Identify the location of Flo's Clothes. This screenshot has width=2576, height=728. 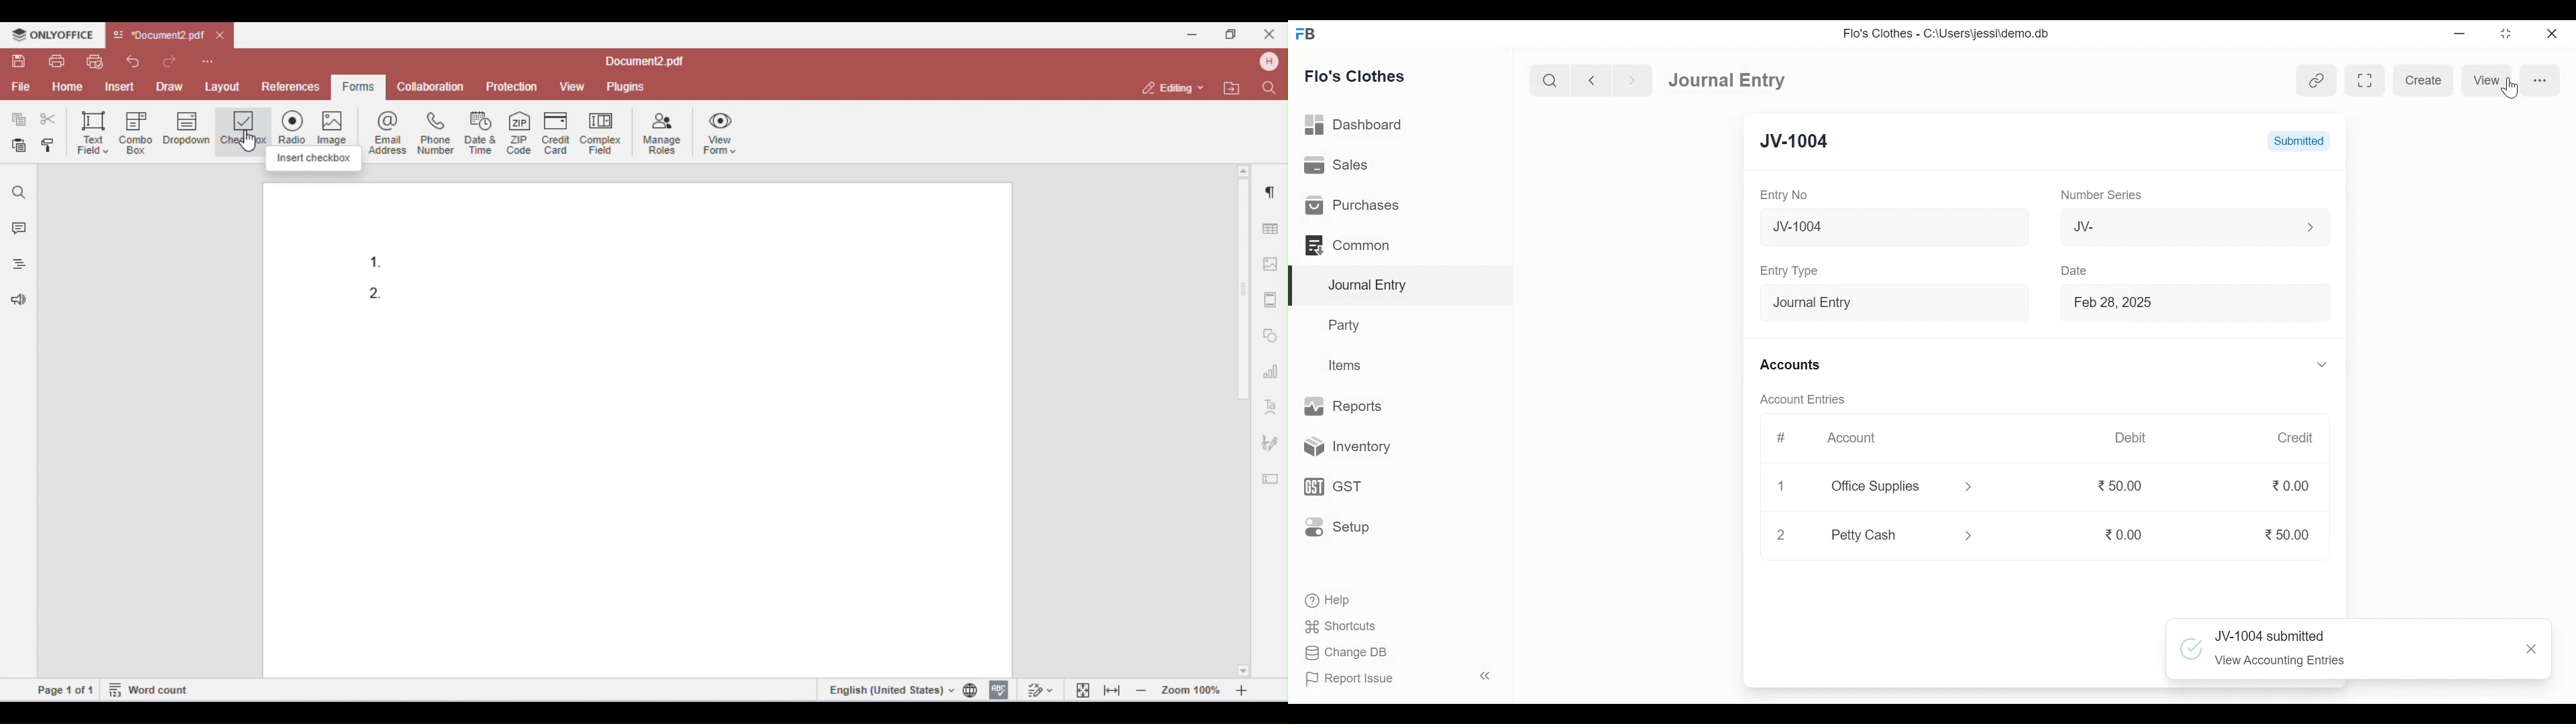
(1355, 76).